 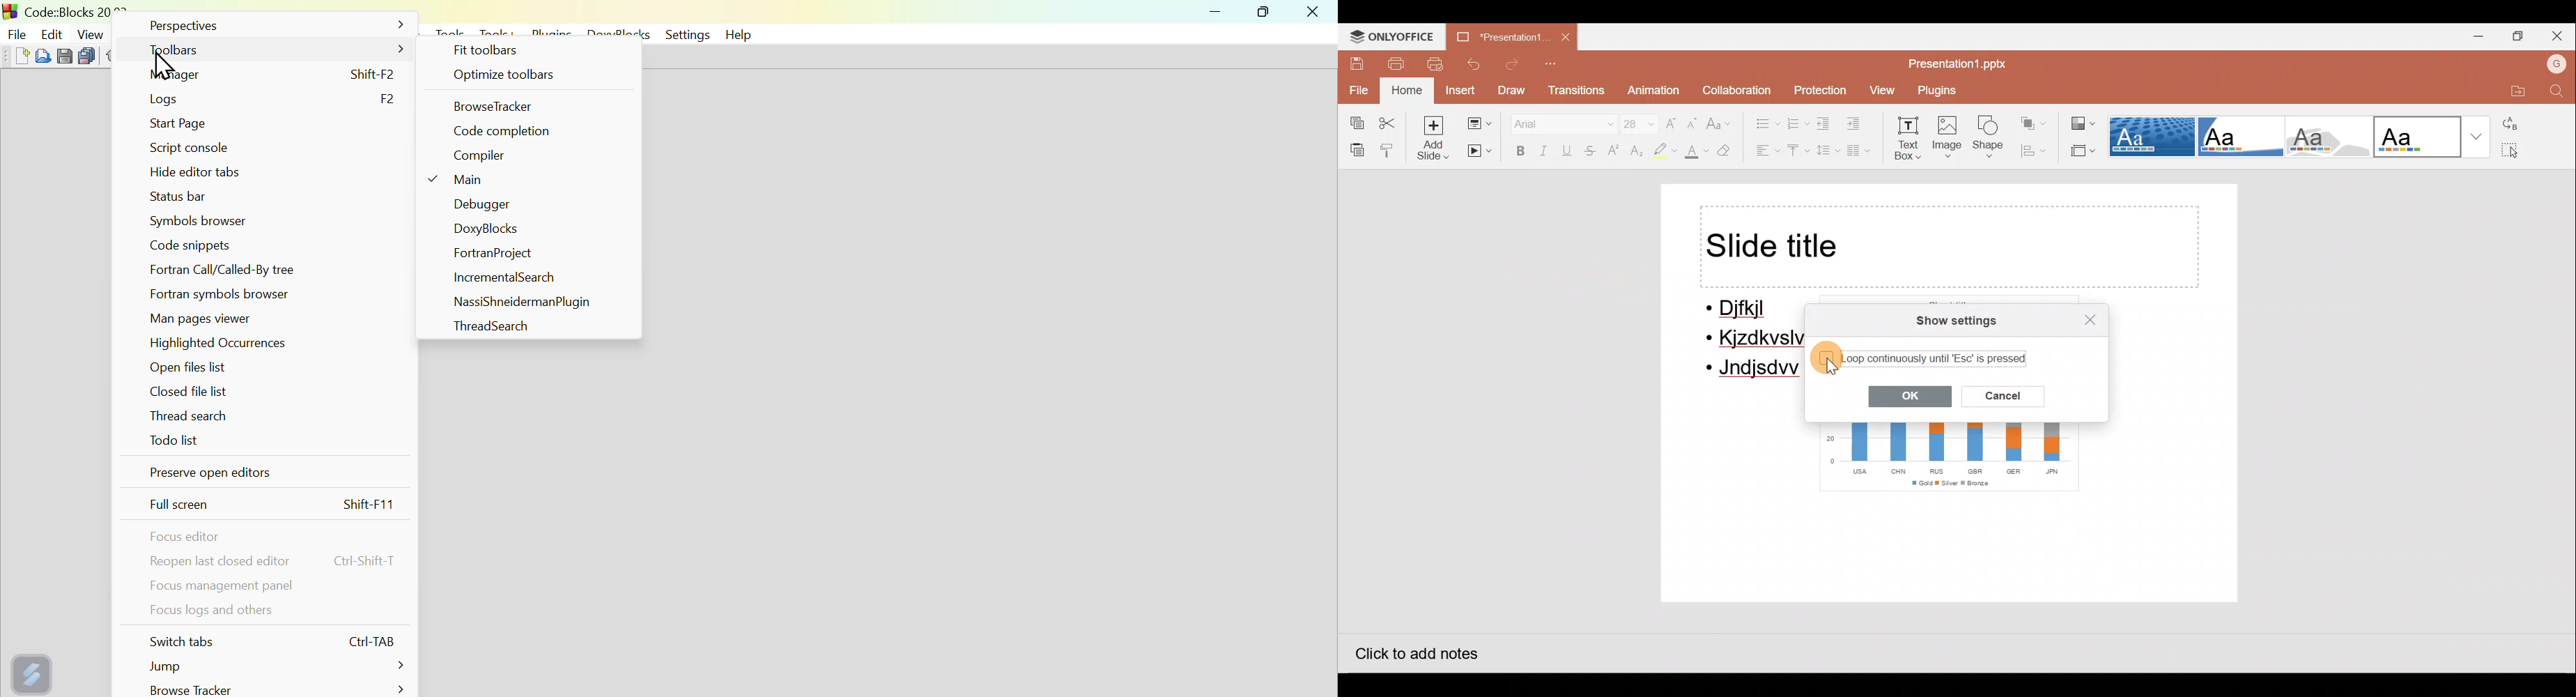 What do you see at coordinates (1989, 139) in the screenshot?
I see `Shape` at bounding box center [1989, 139].